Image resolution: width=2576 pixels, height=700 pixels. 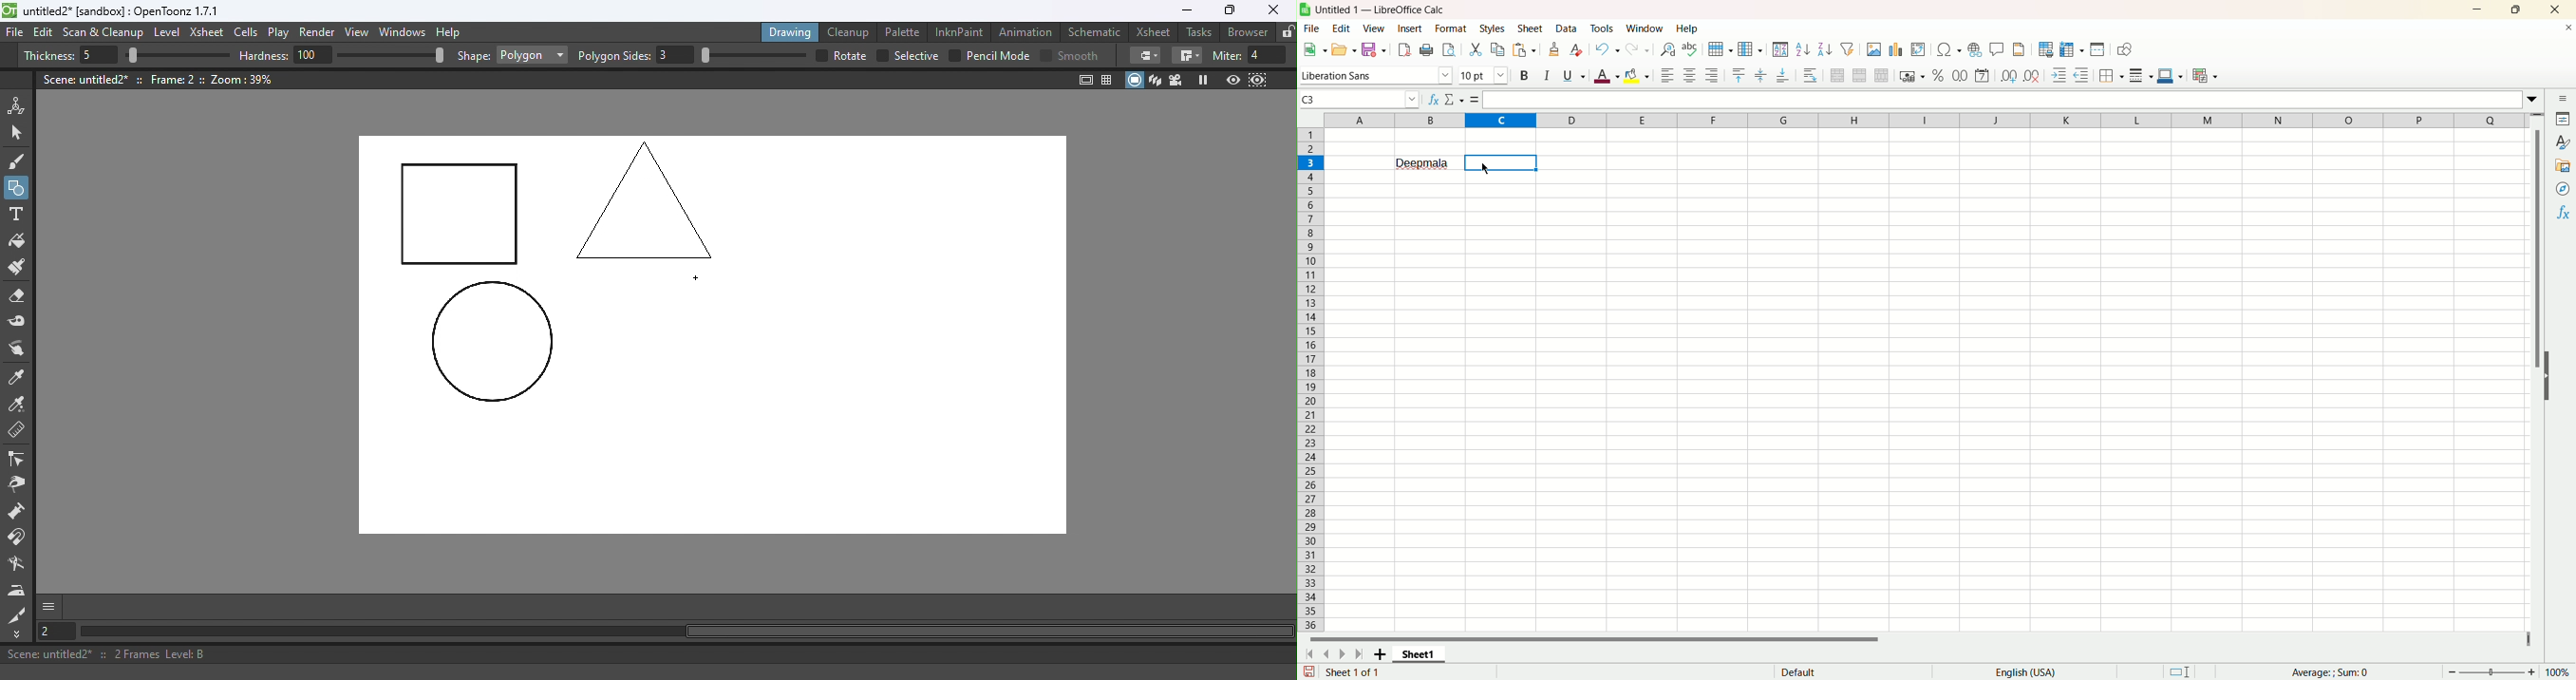 I want to click on Sub-Camera view, so click(x=1259, y=80).